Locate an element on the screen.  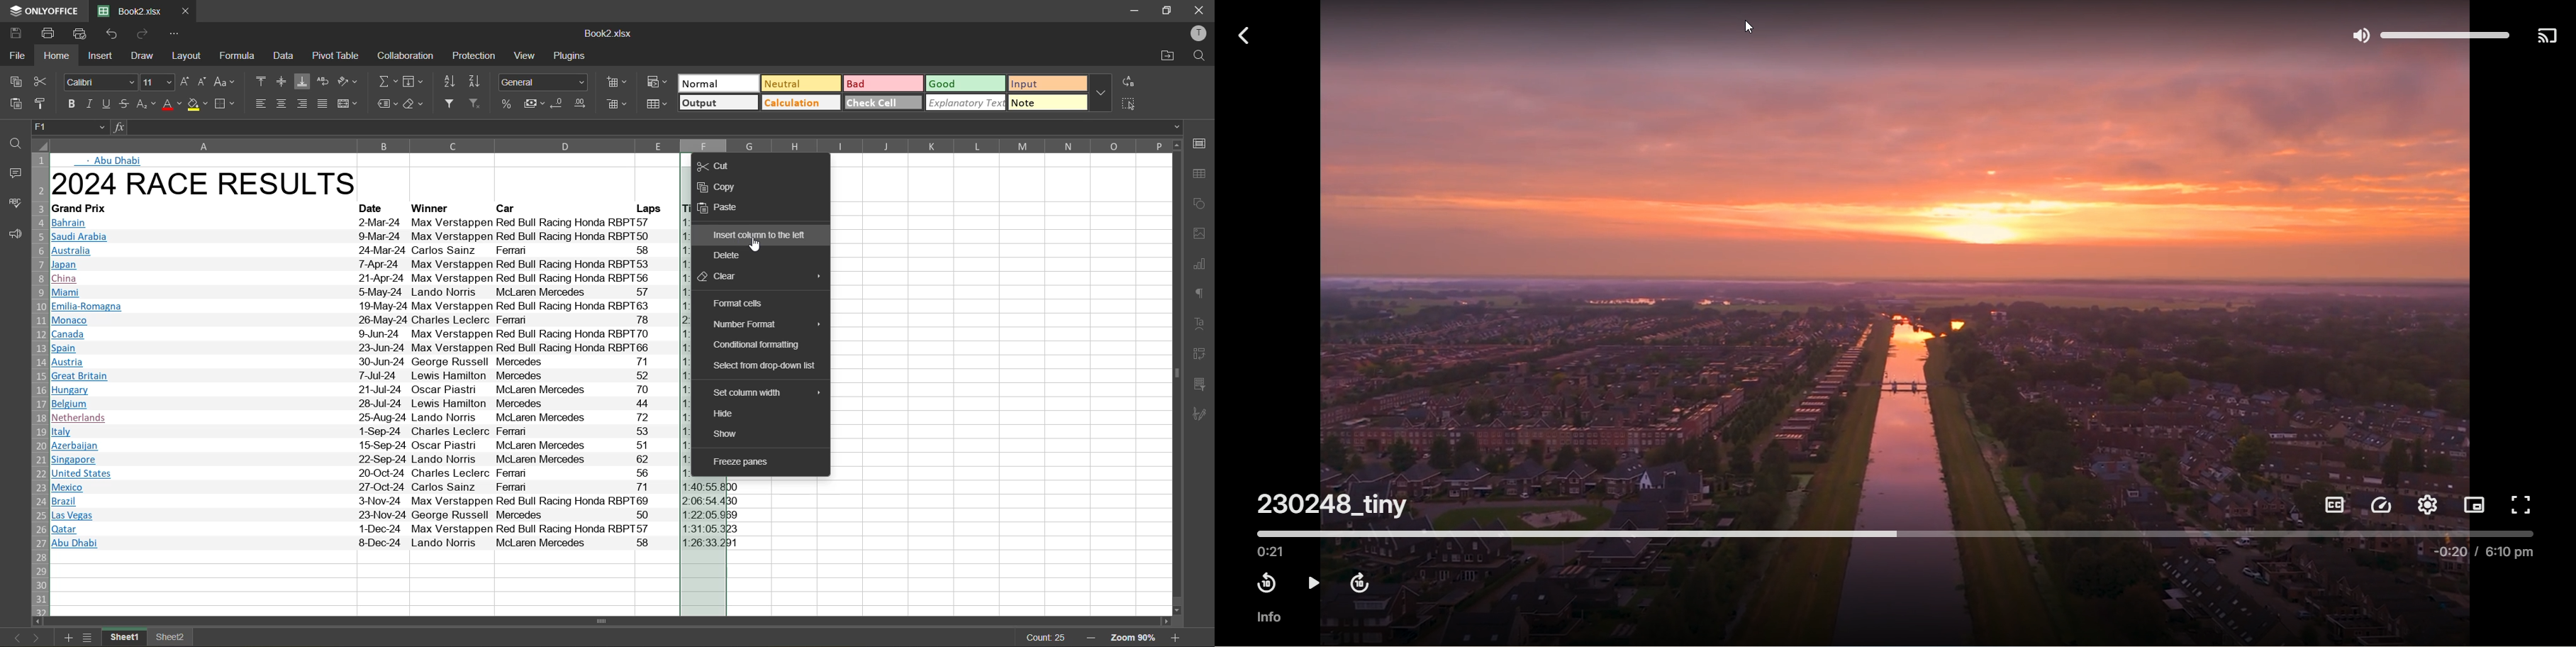
feedback is located at coordinates (11, 233).